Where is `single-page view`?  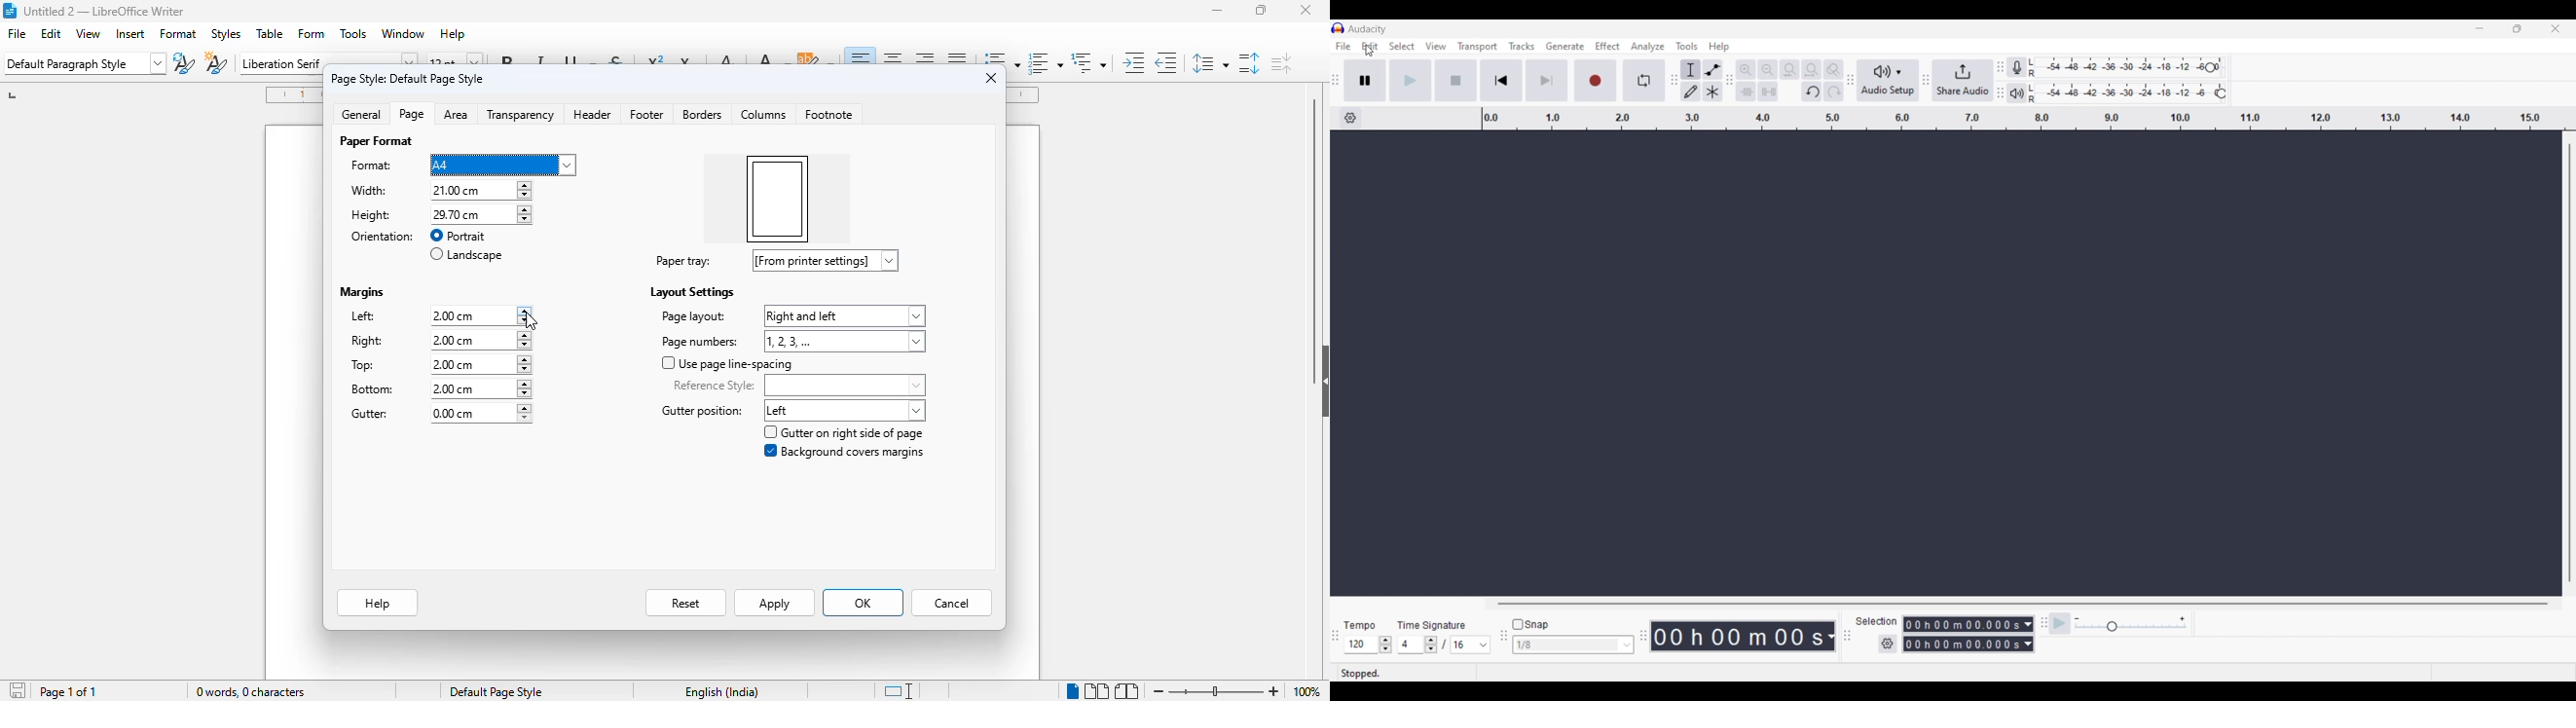 single-page view is located at coordinates (1072, 691).